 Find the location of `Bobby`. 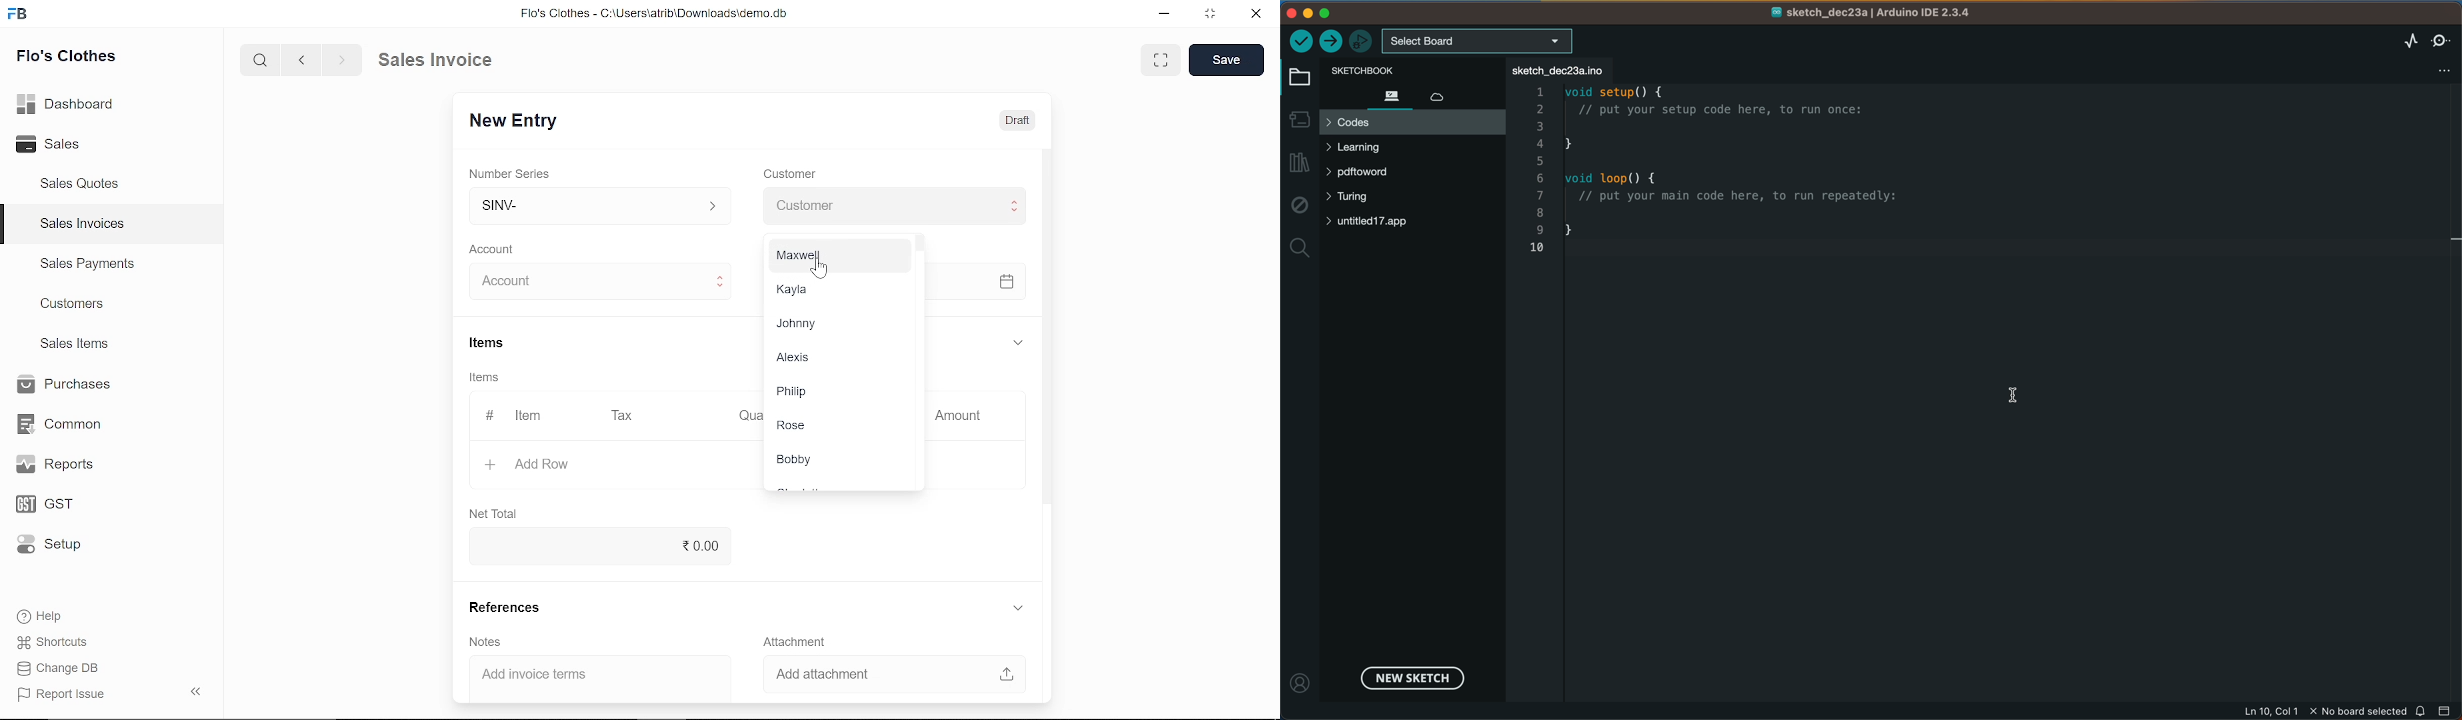

Bobby is located at coordinates (831, 460).